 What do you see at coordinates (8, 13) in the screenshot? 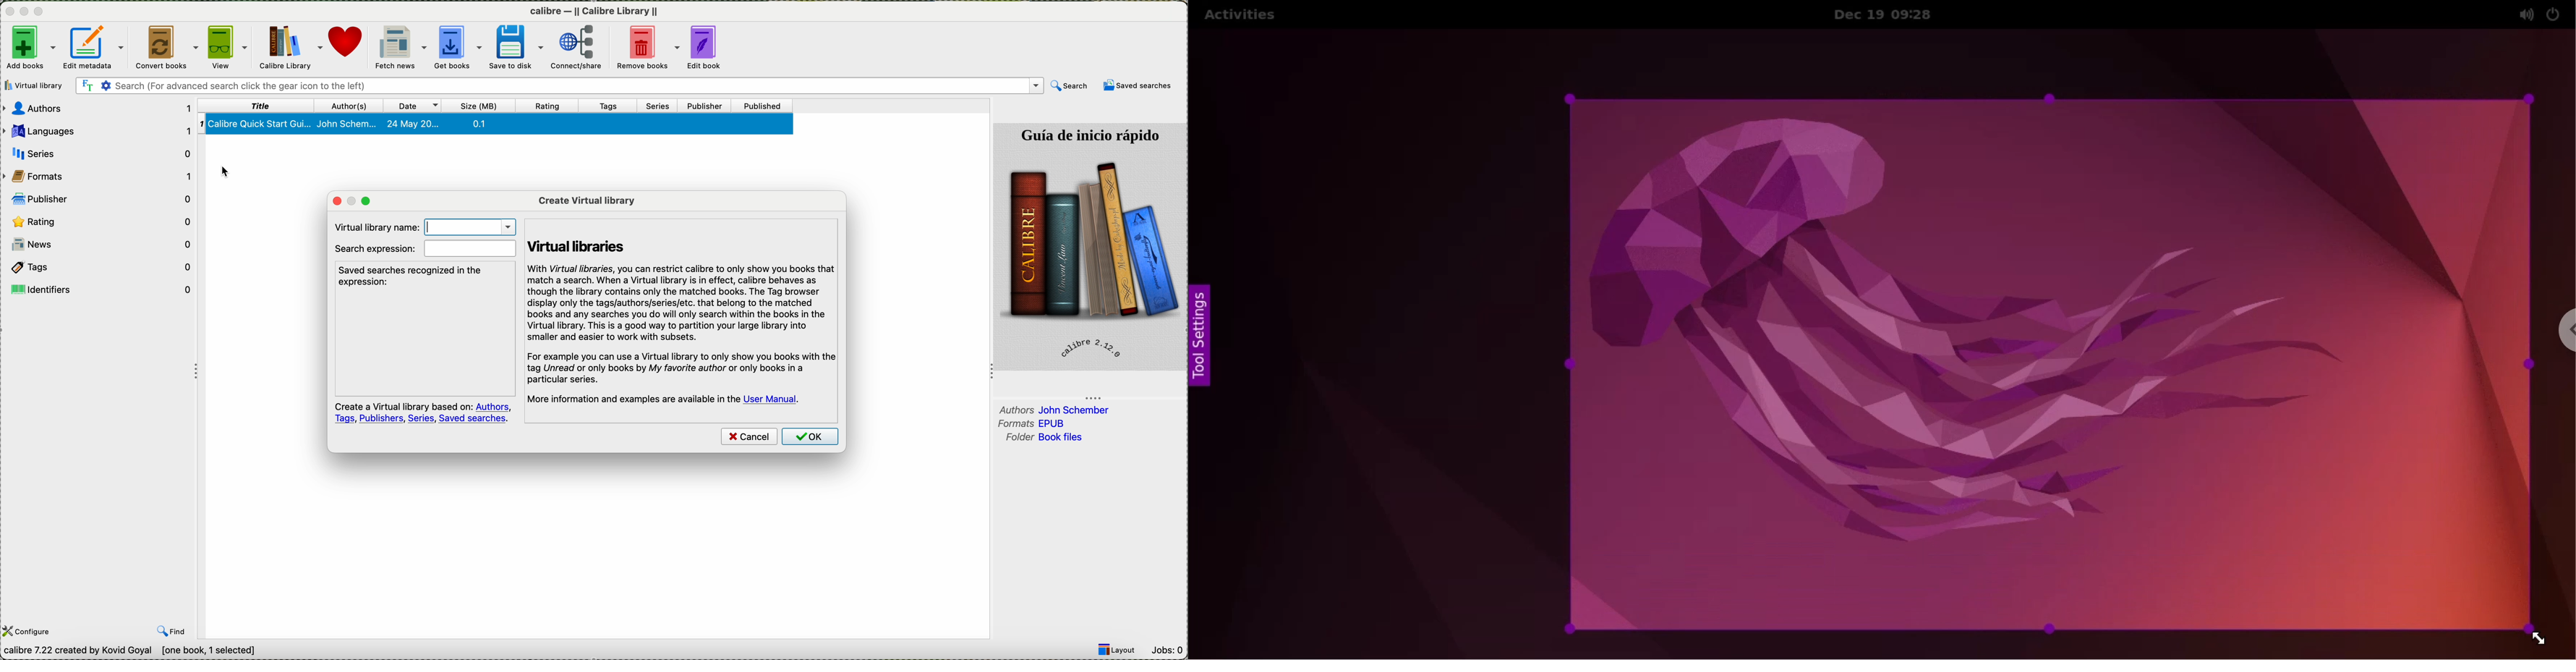
I see `close` at bounding box center [8, 13].